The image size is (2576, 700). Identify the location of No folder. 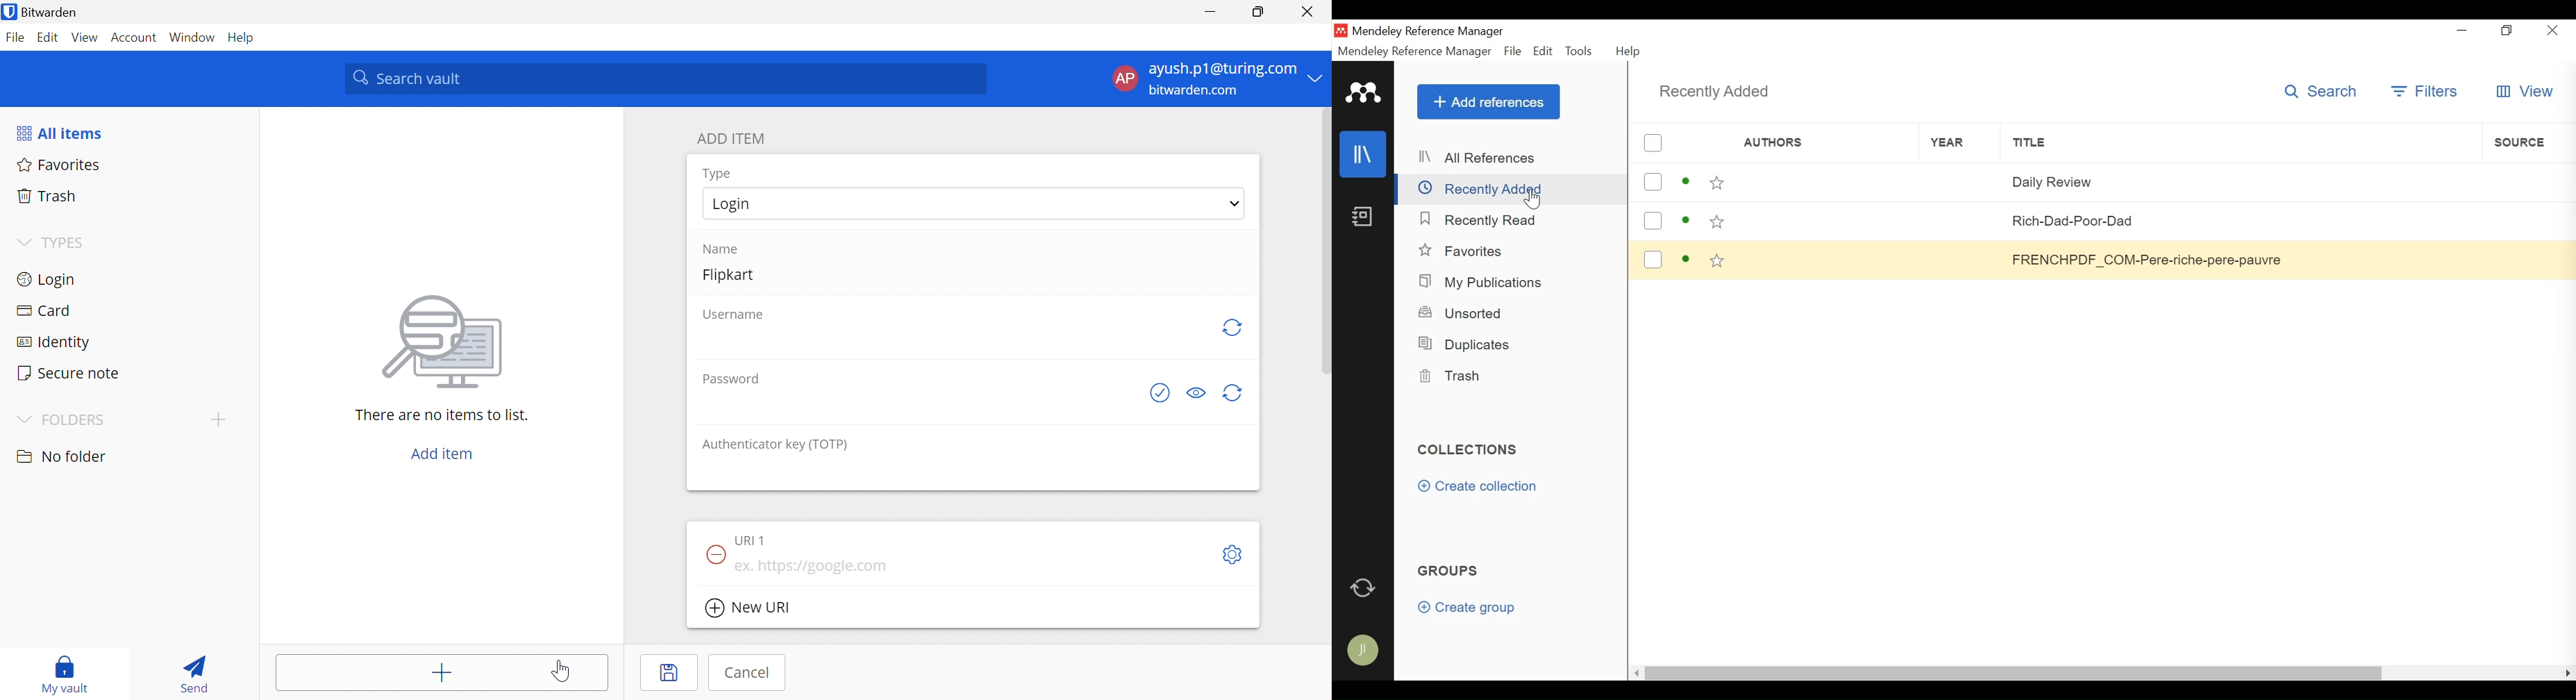
(64, 457).